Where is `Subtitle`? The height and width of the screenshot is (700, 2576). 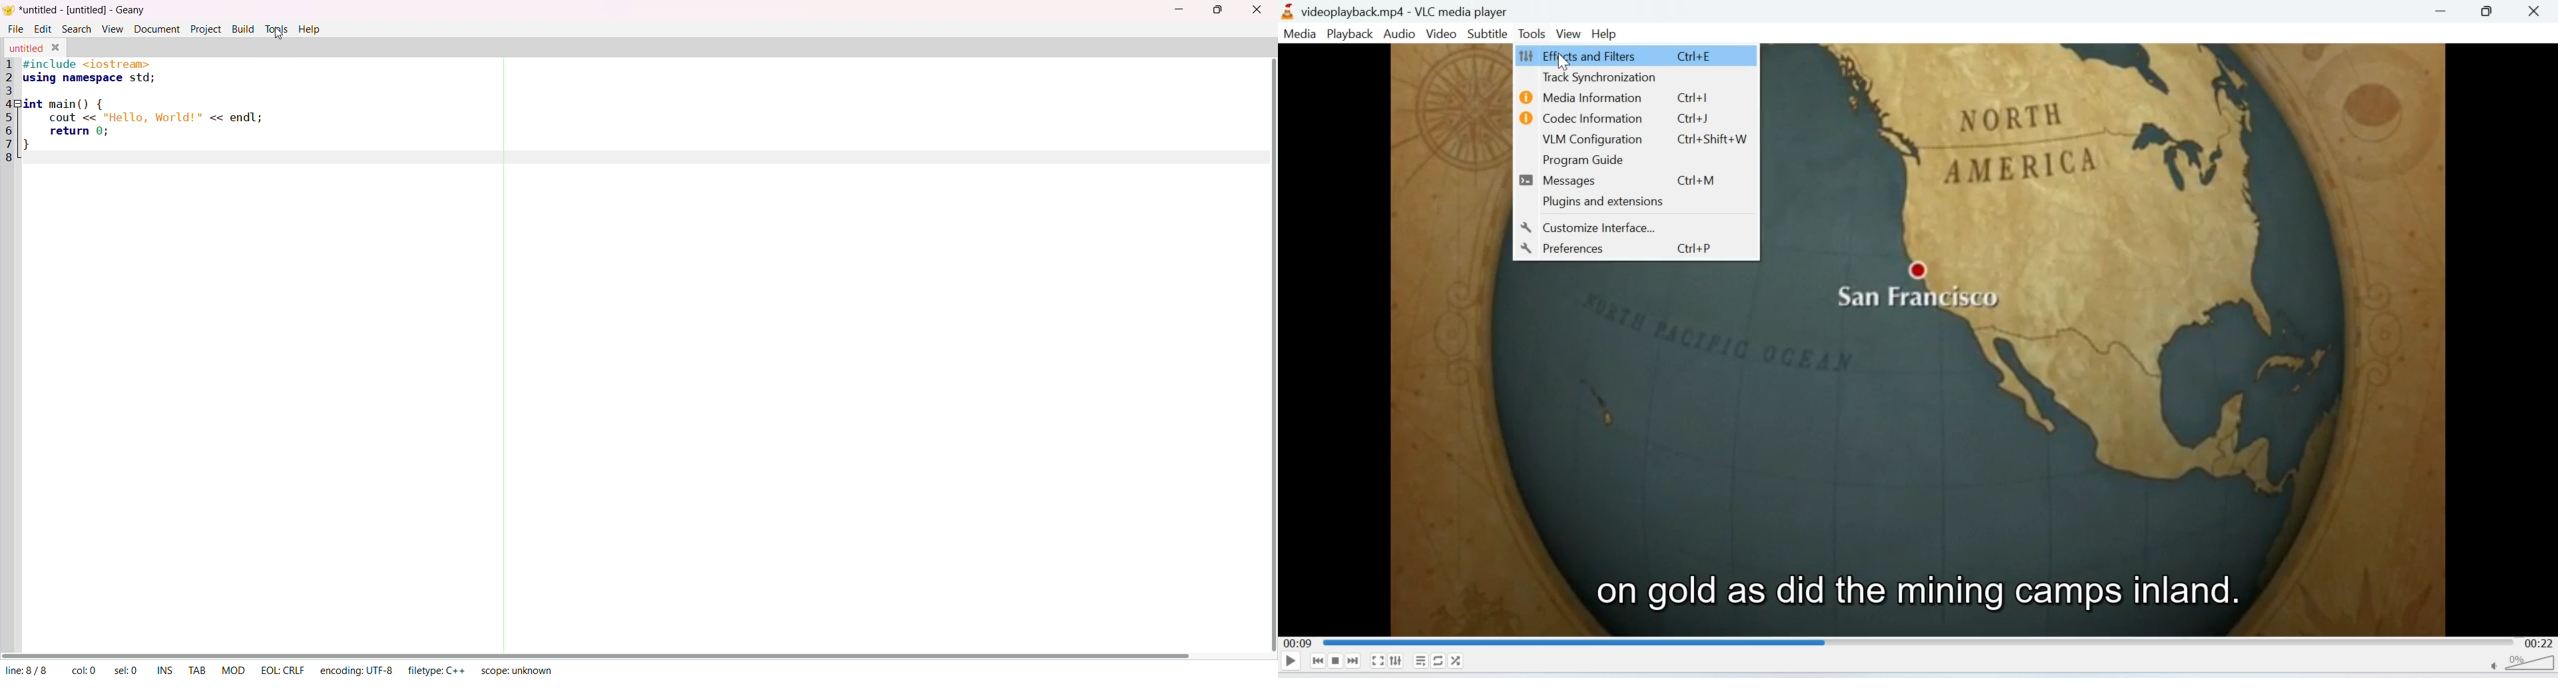 Subtitle is located at coordinates (1488, 33).